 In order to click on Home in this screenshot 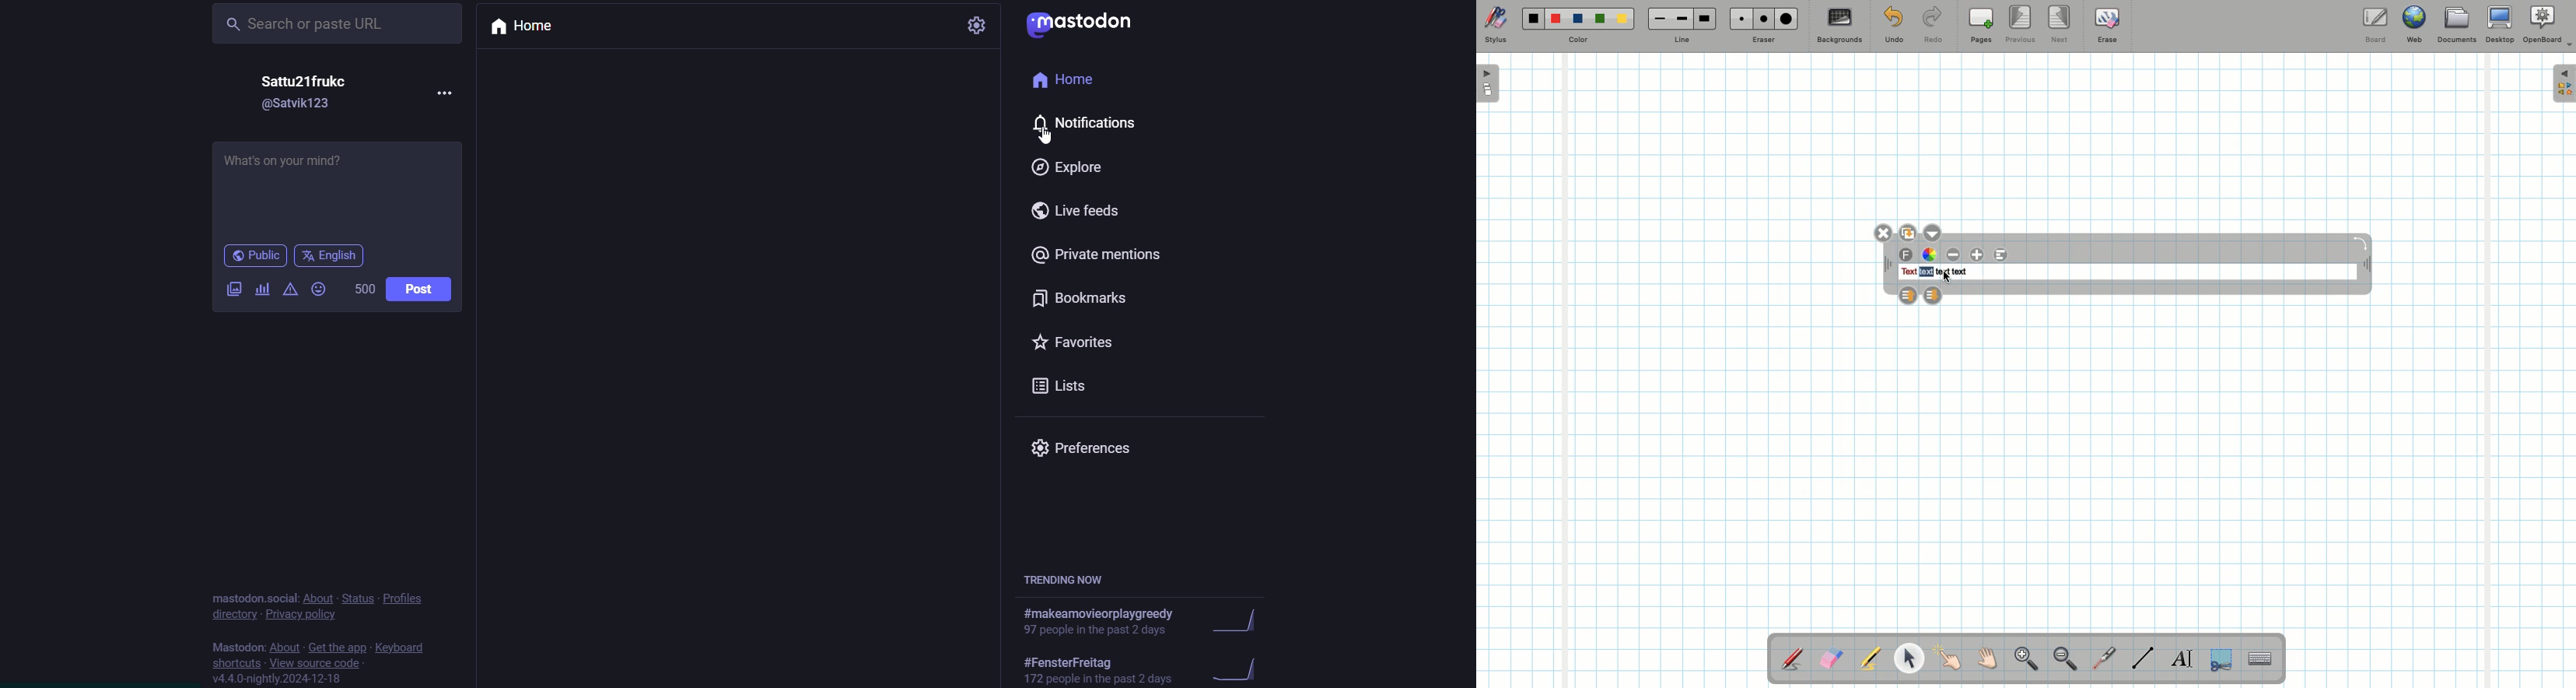, I will do `click(527, 27)`.